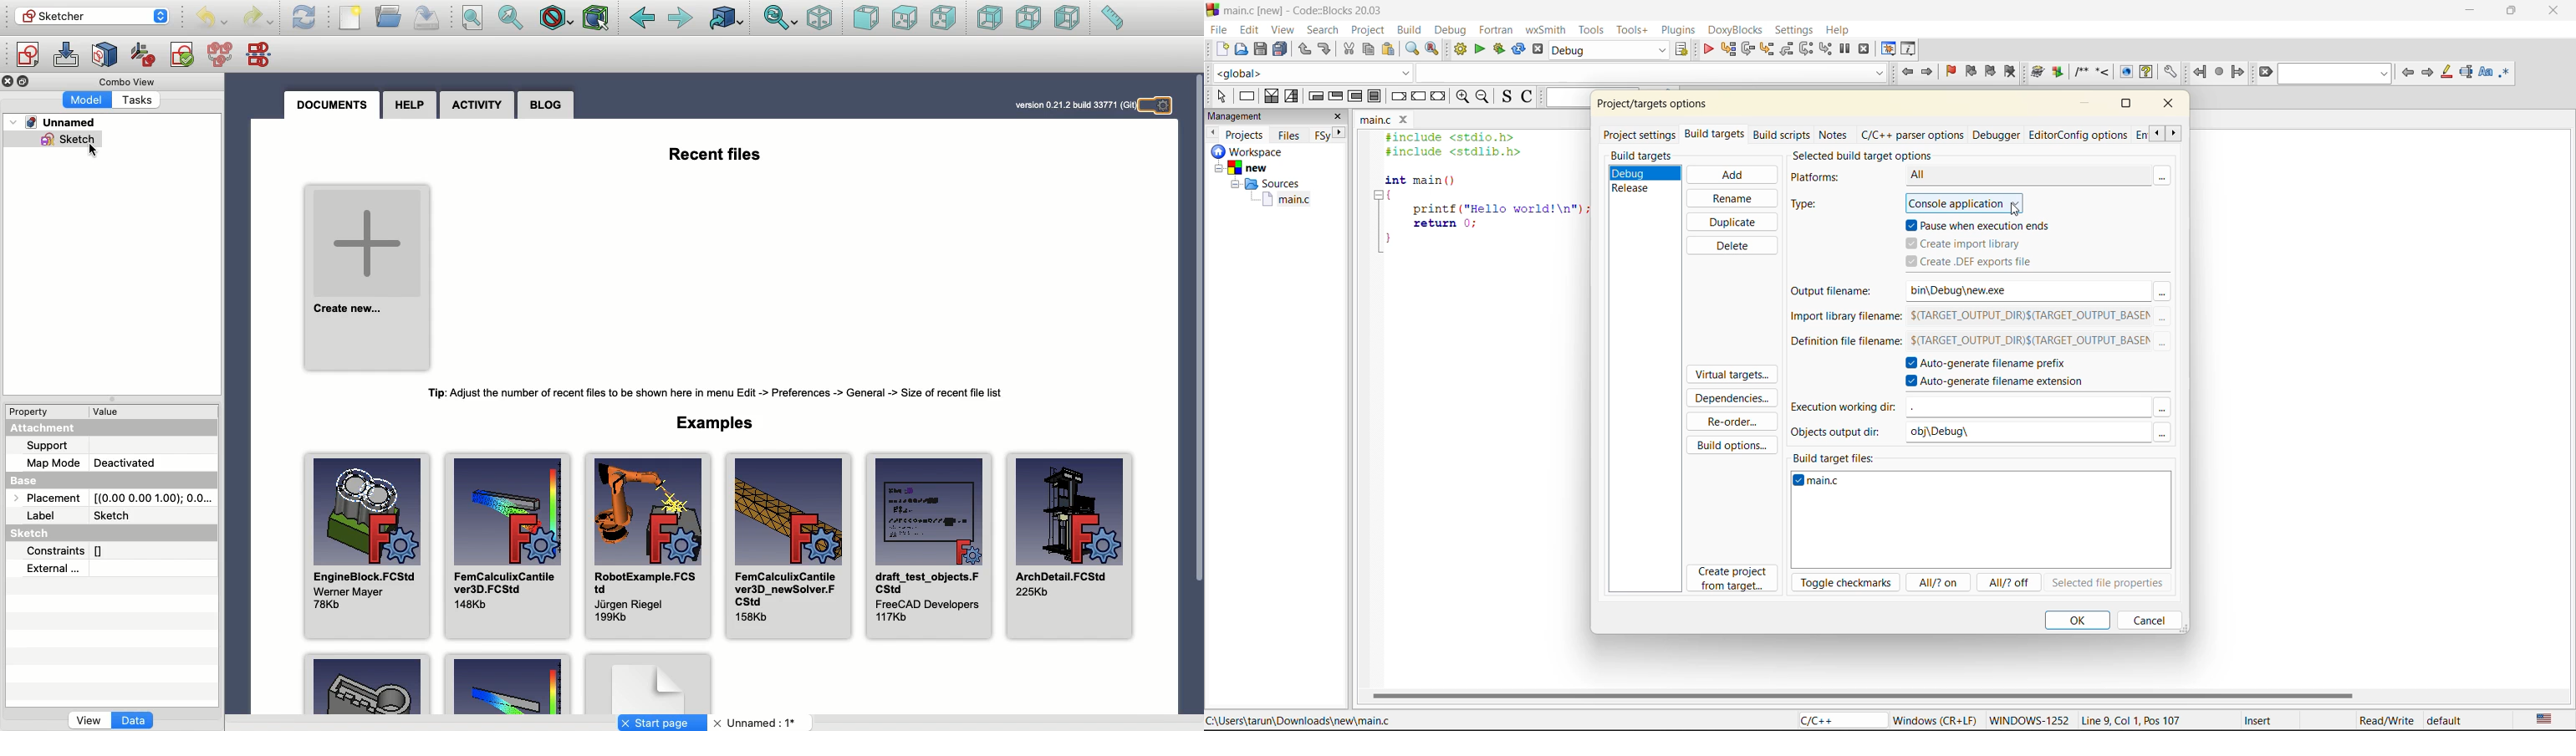 This screenshot has width=2576, height=756. Describe the element at coordinates (477, 106) in the screenshot. I see `Activity ` at that location.